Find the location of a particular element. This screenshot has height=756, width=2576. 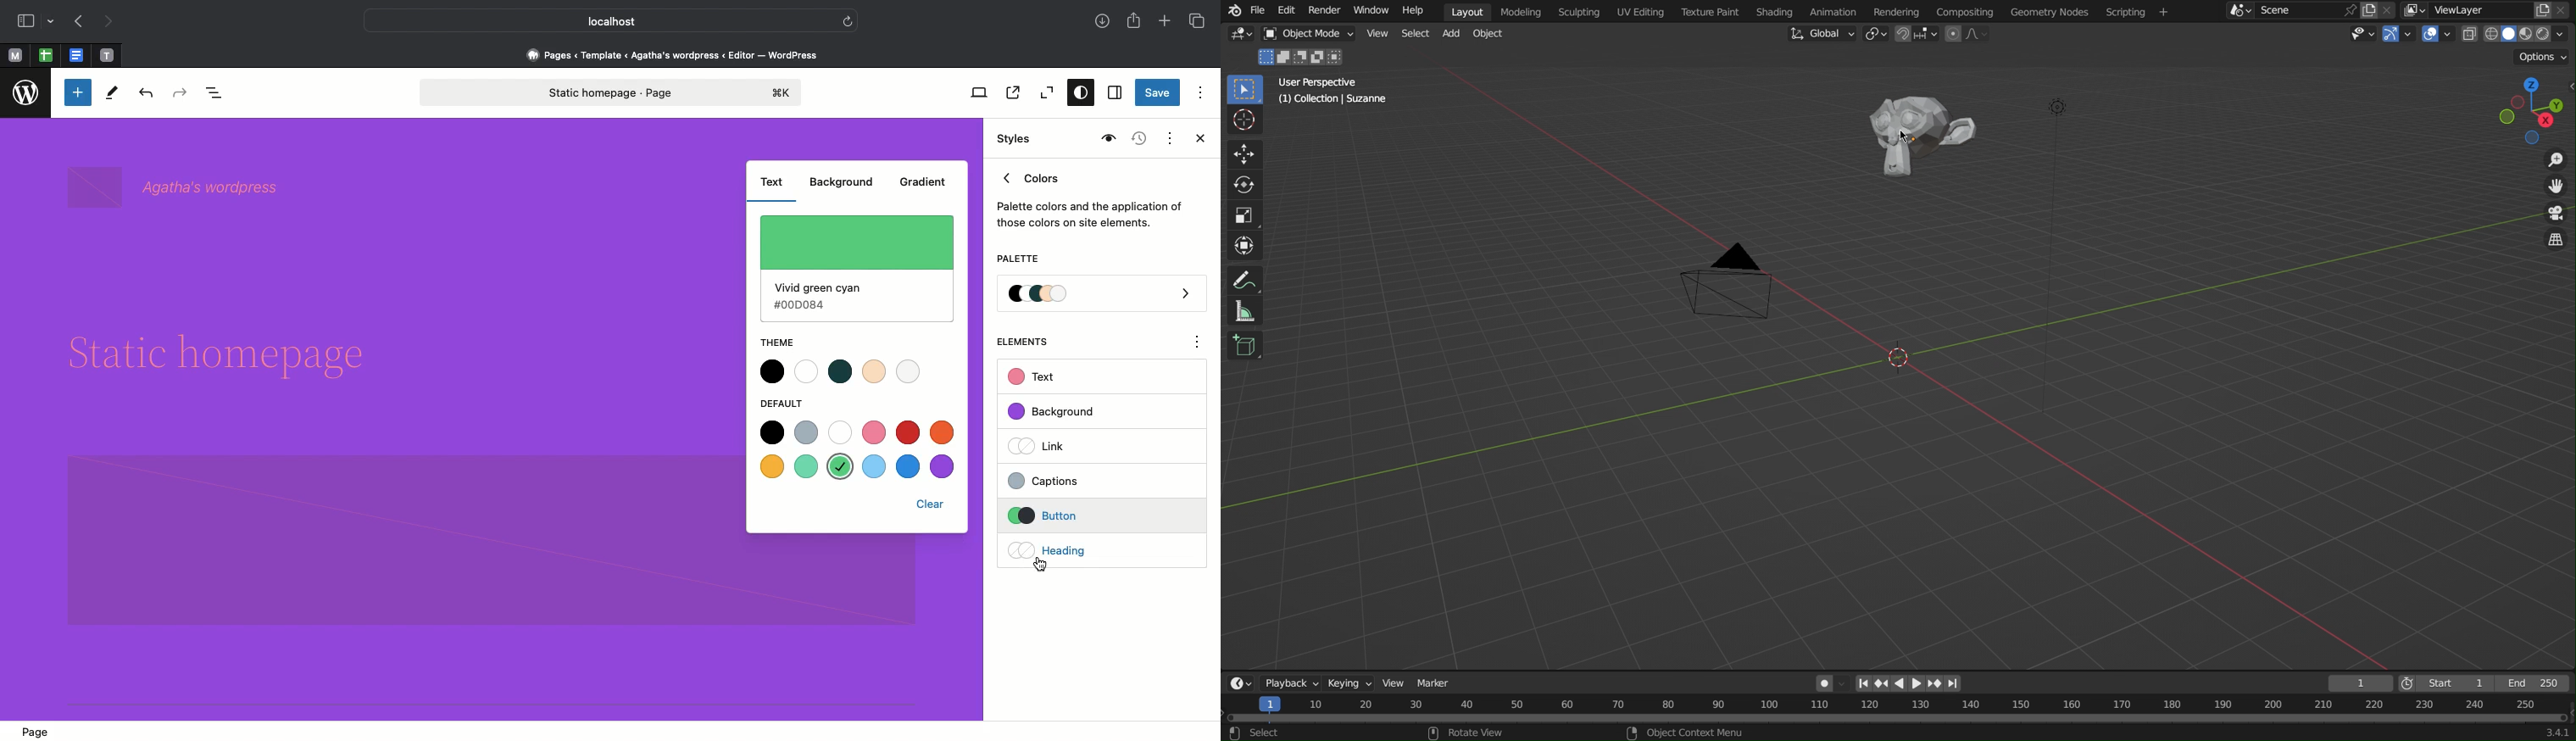

Auto Keying is located at coordinates (1833, 684).